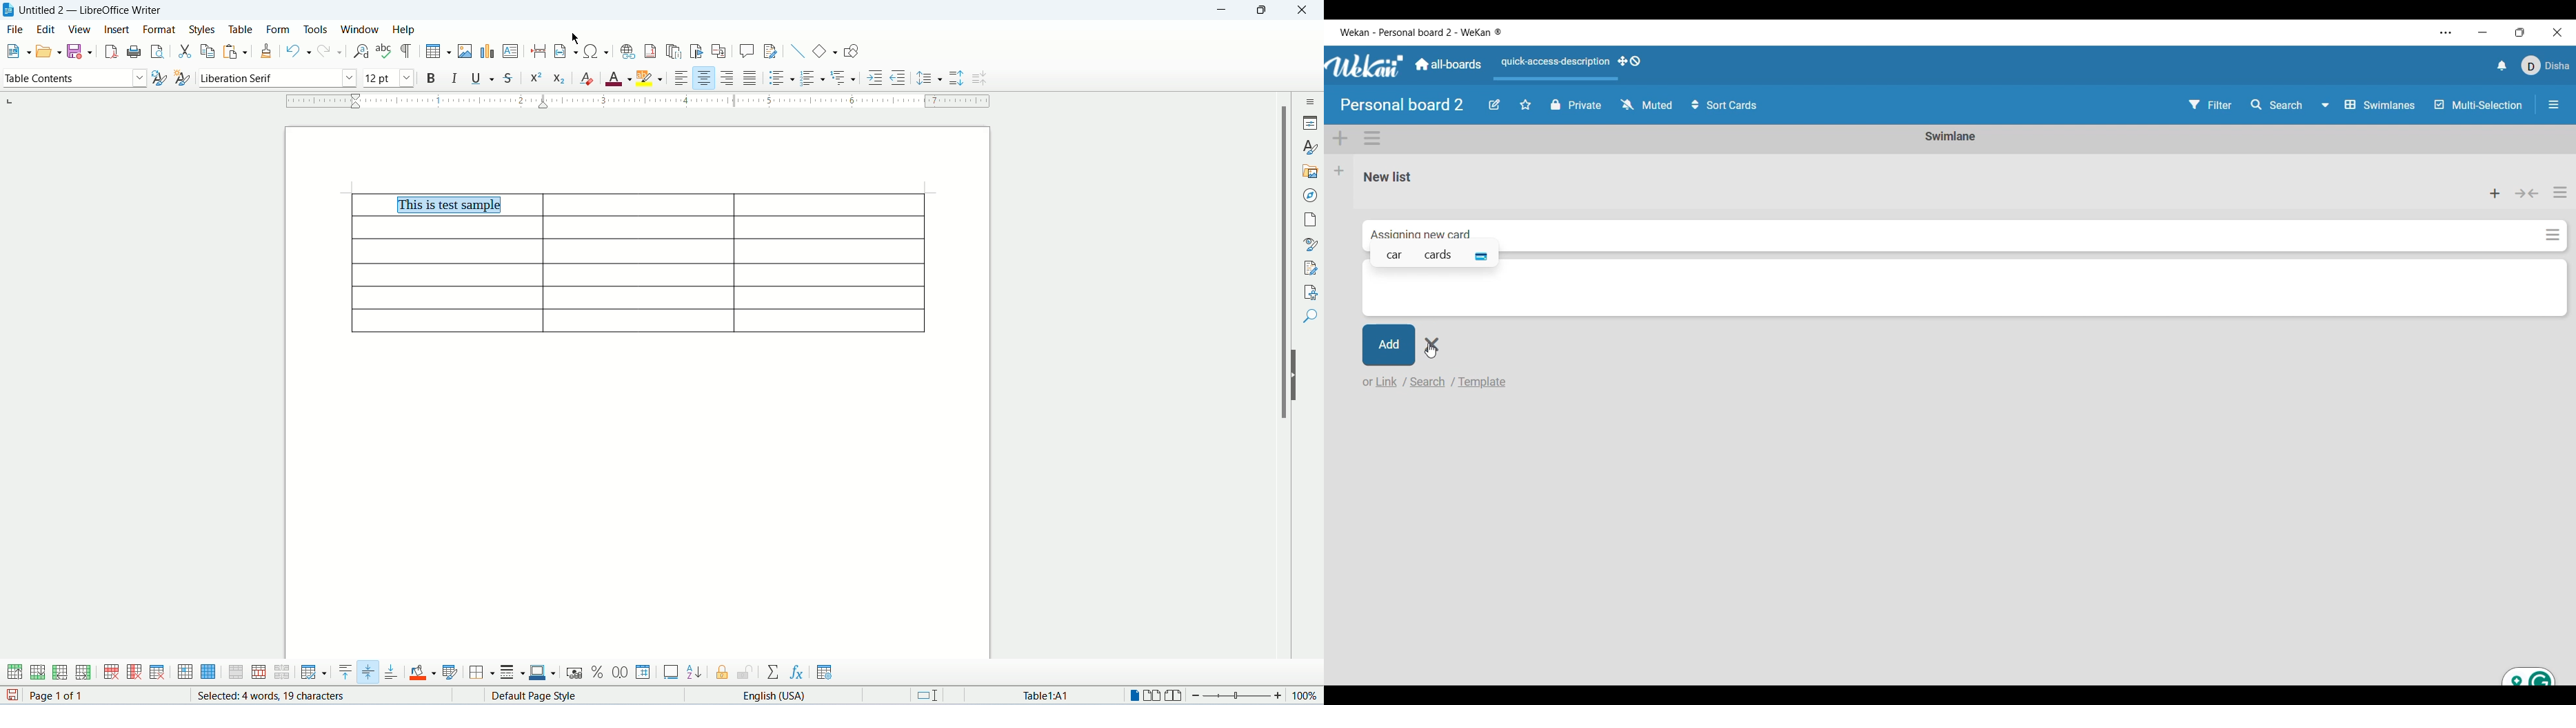 The height and width of the screenshot is (728, 2576). What do you see at coordinates (1307, 695) in the screenshot?
I see `zoom percemt` at bounding box center [1307, 695].